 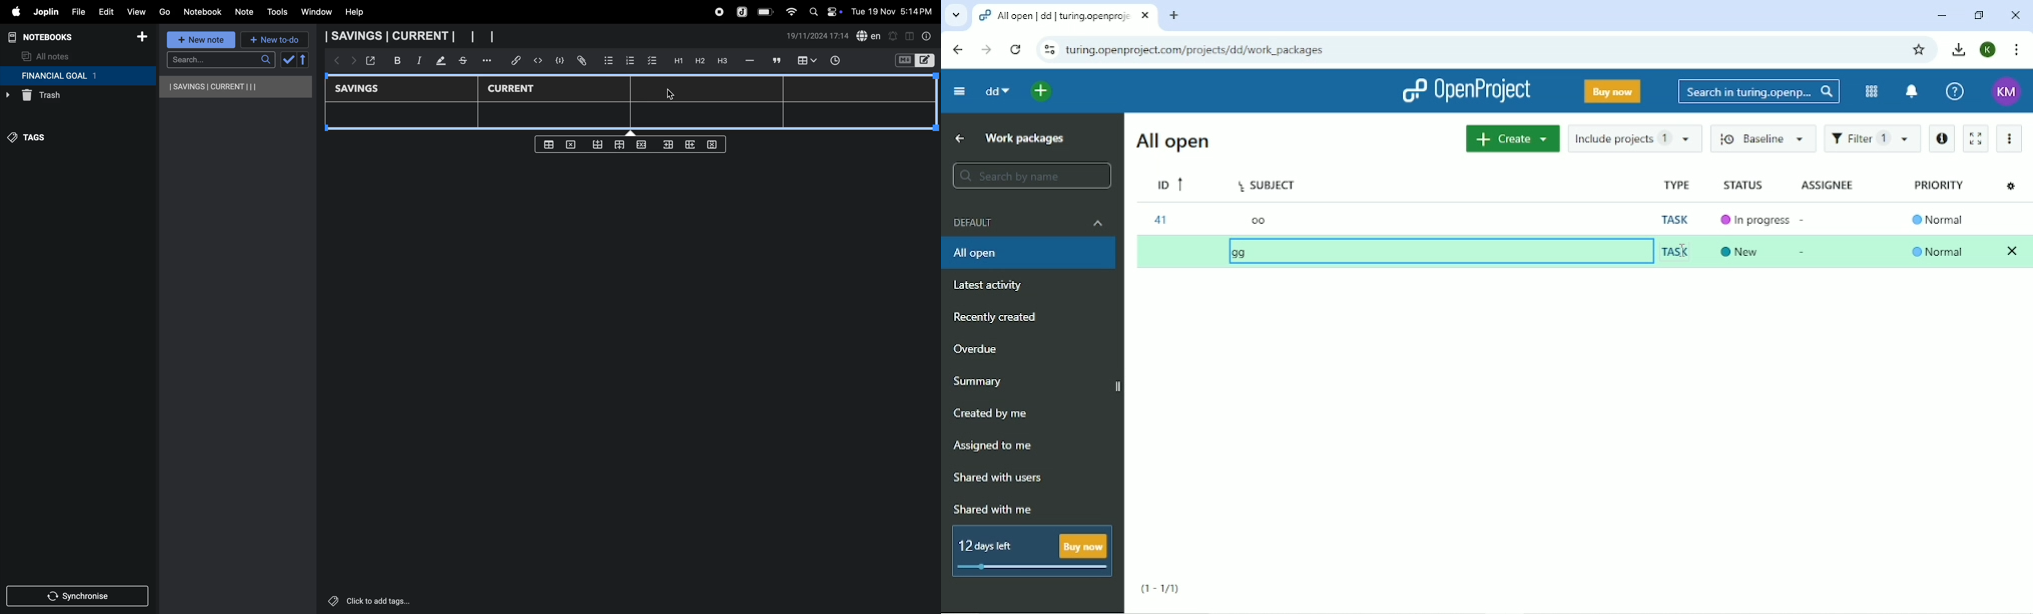 I want to click on Recently created, so click(x=1003, y=317).